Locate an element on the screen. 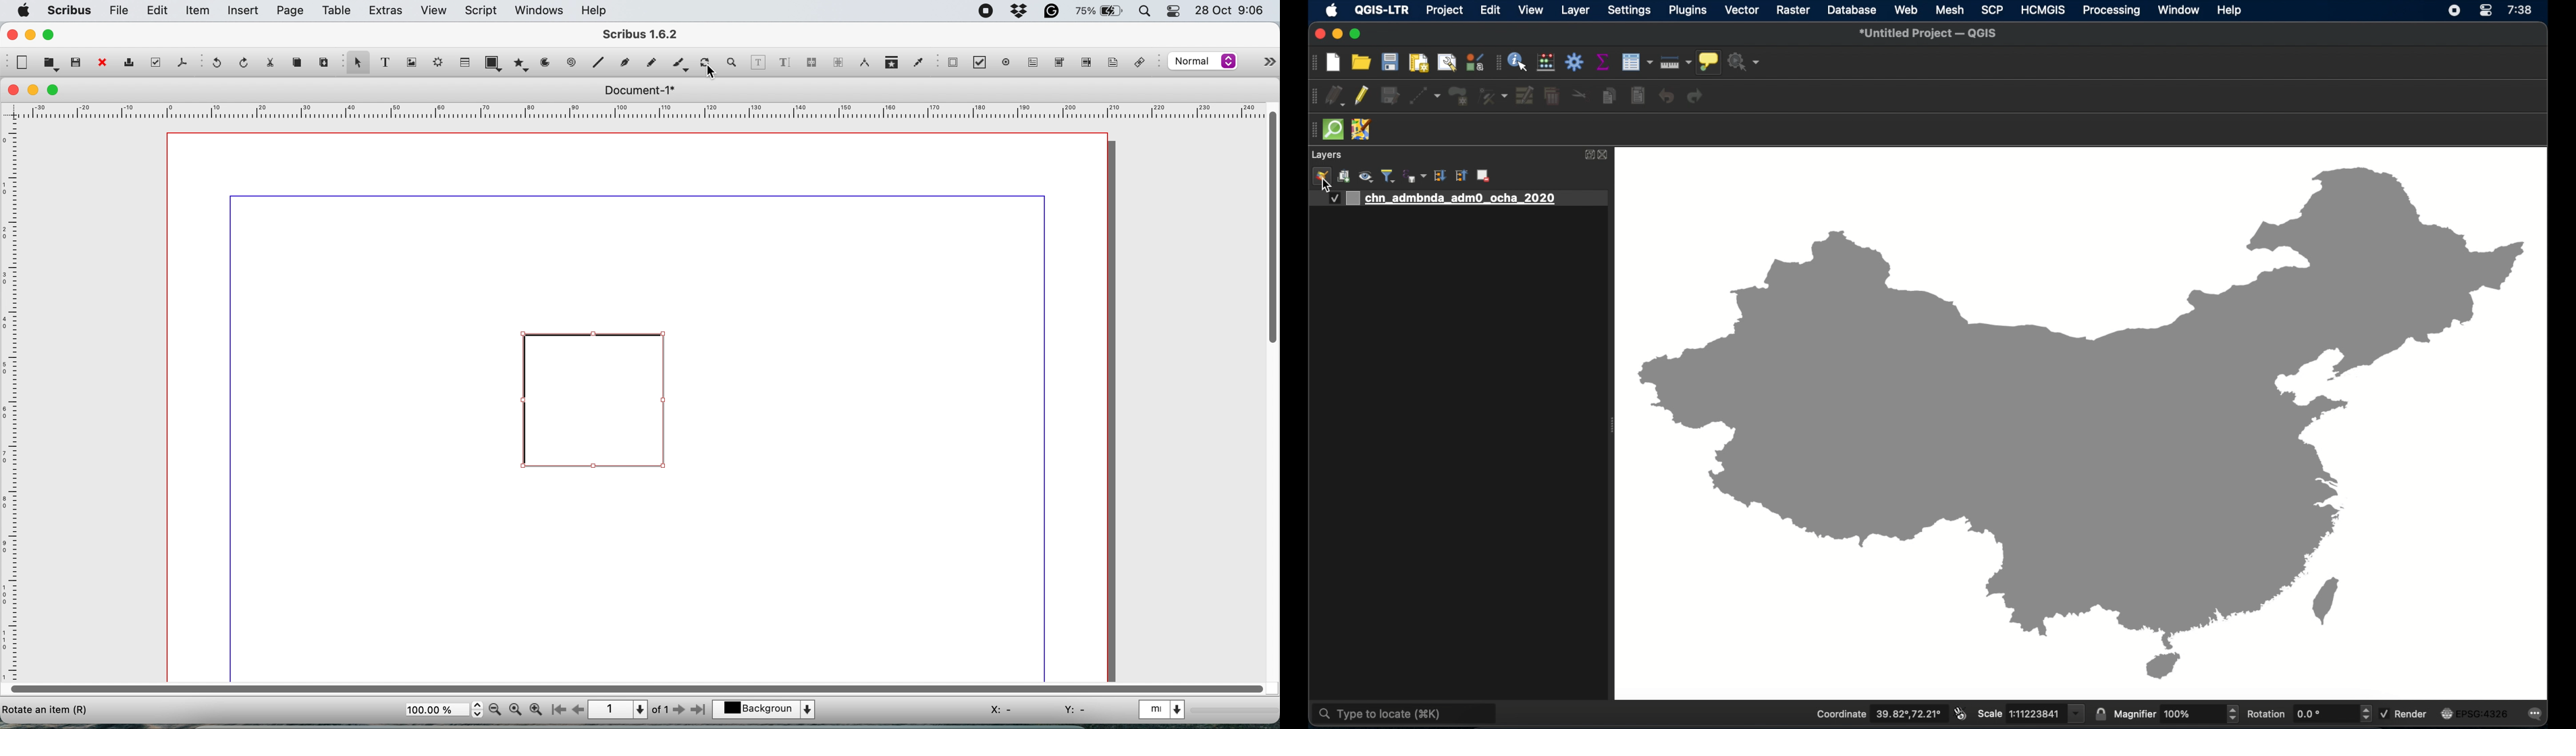 The image size is (2576, 756). modify attributes is located at coordinates (1525, 96).